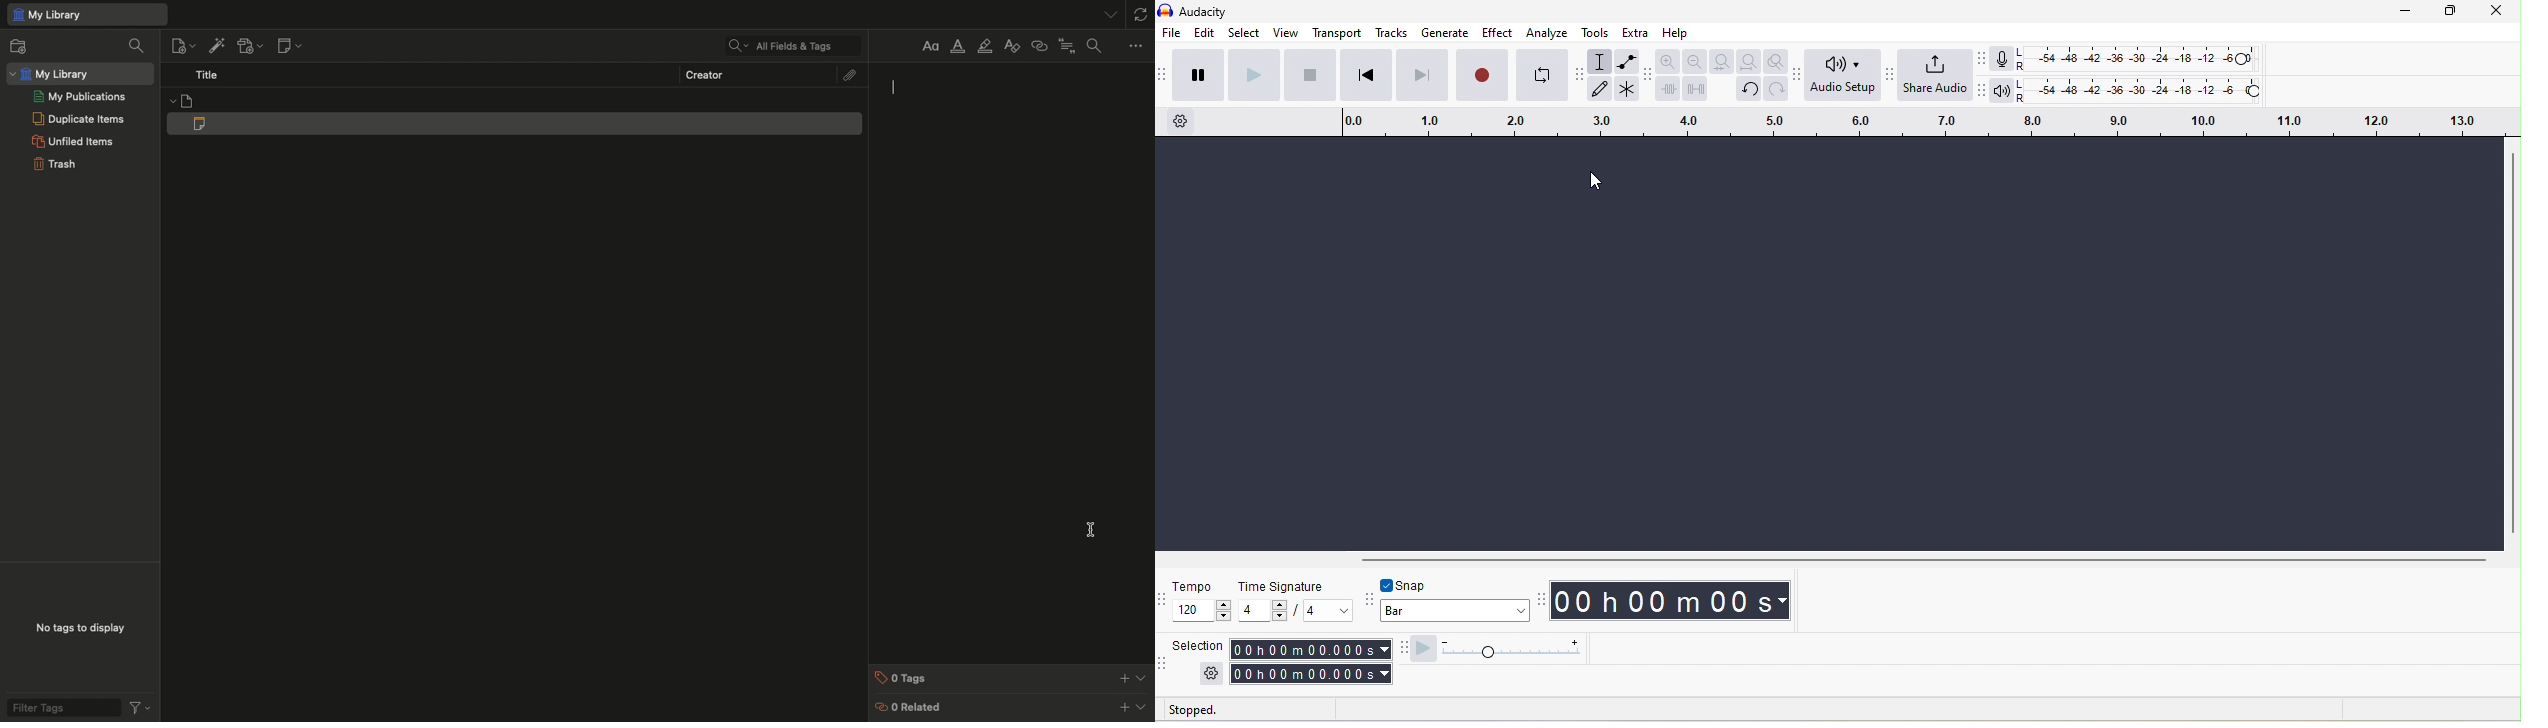 The width and height of the screenshot is (2548, 728). I want to click on click and drag to define a looping region, so click(1919, 123).